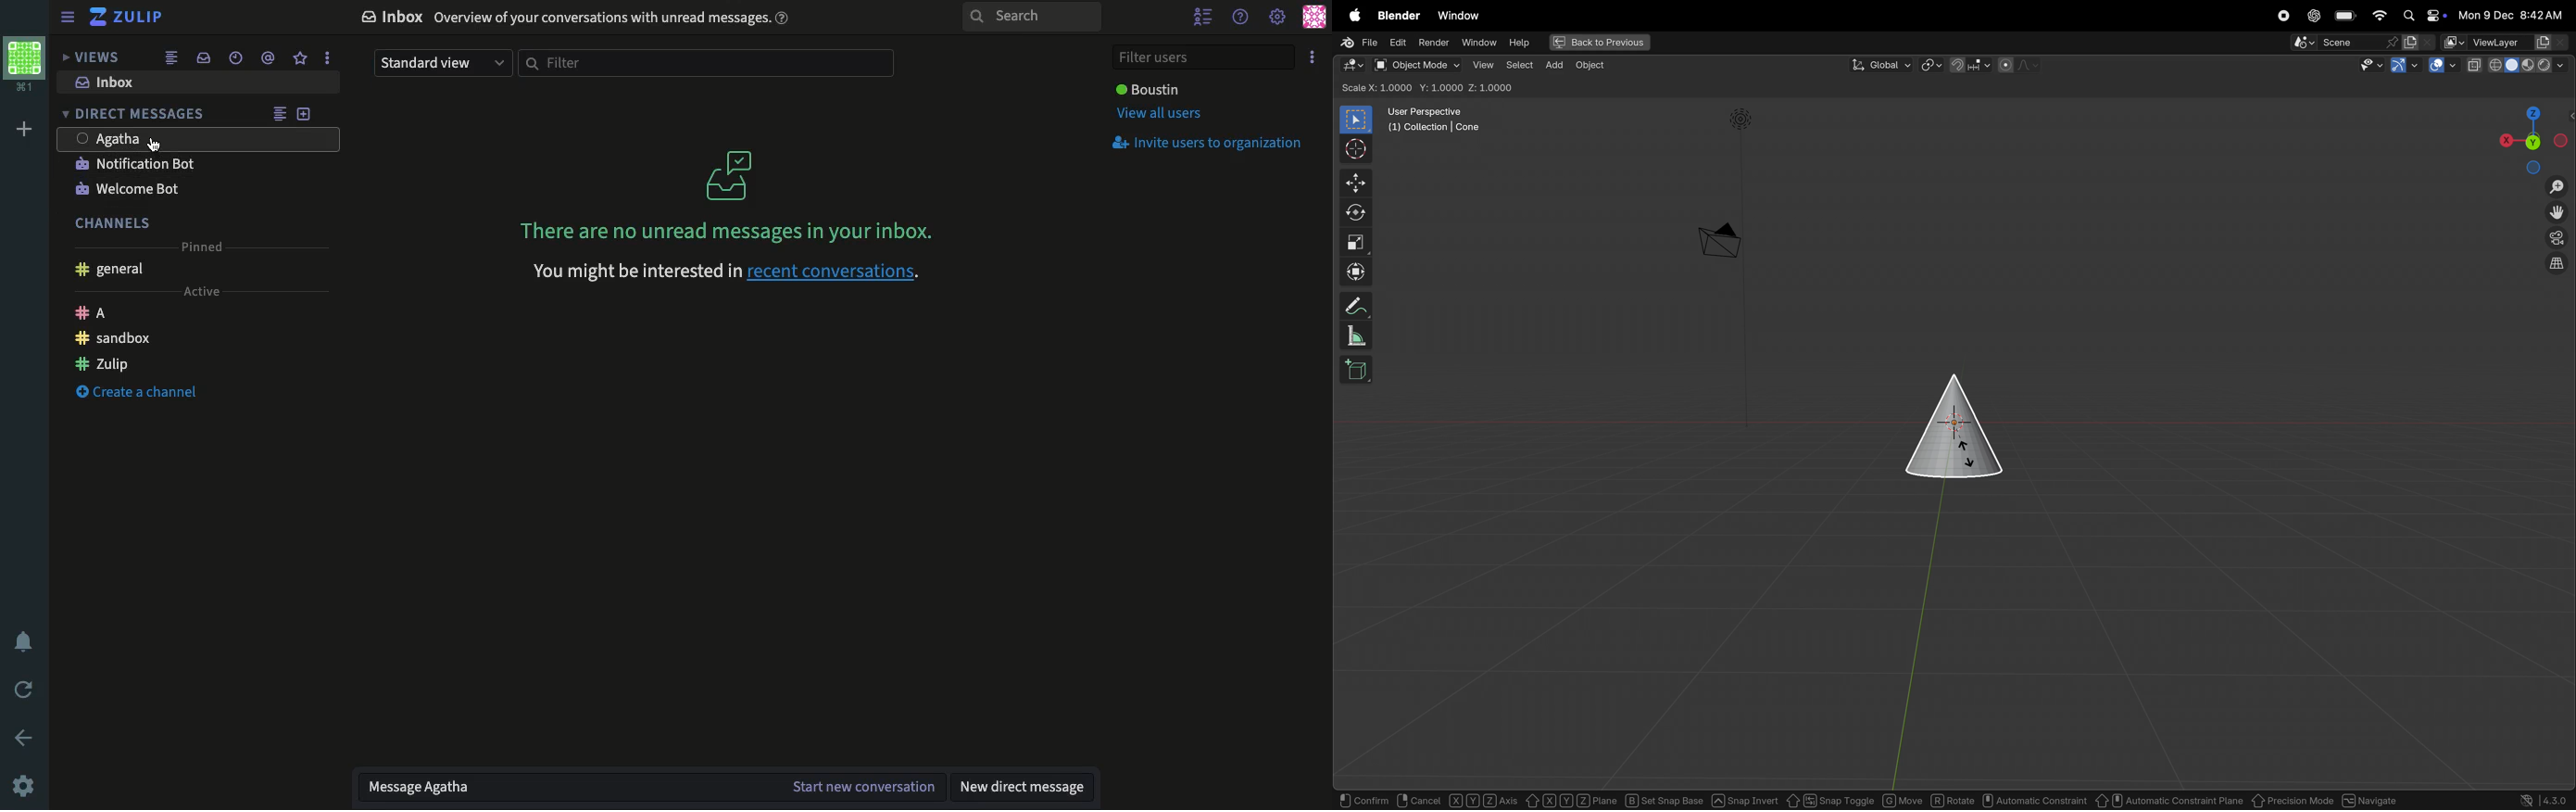 The image size is (2576, 812). I want to click on Settings, so click(25, 787).